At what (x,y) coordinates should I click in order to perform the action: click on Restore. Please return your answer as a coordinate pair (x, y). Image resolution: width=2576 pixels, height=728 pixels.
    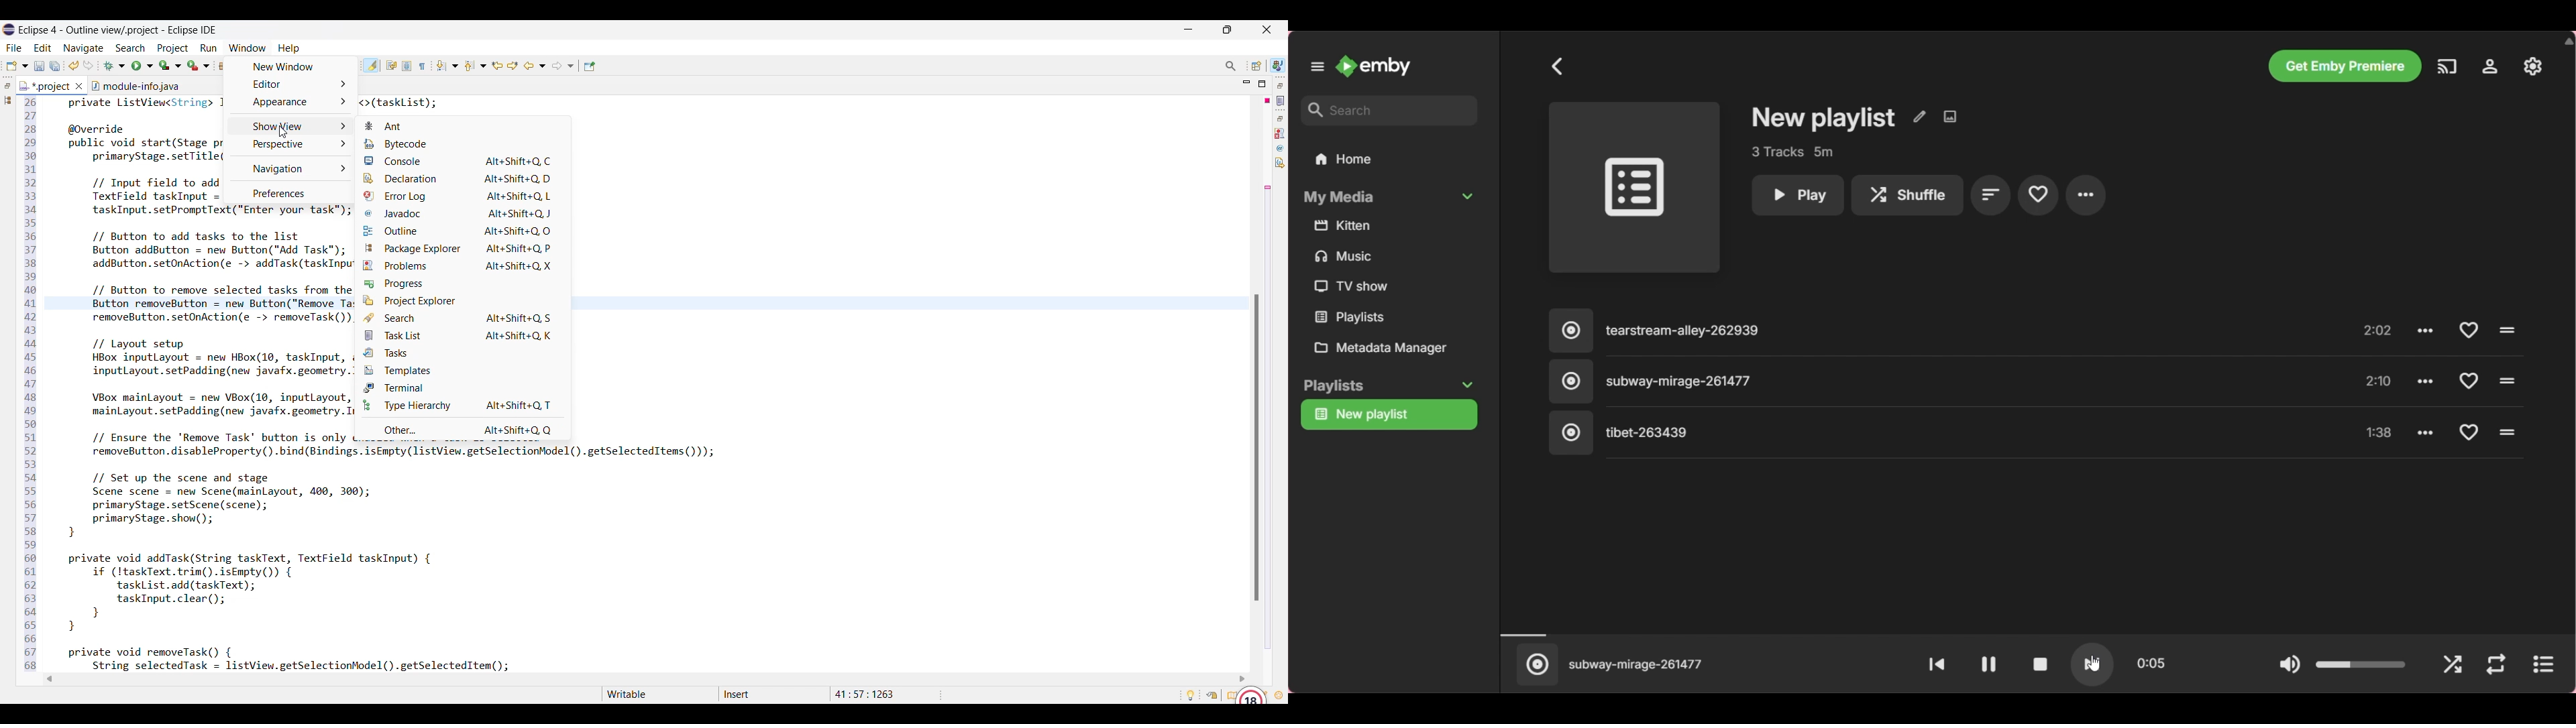
    Looking at the image, I should click on (7, 86).